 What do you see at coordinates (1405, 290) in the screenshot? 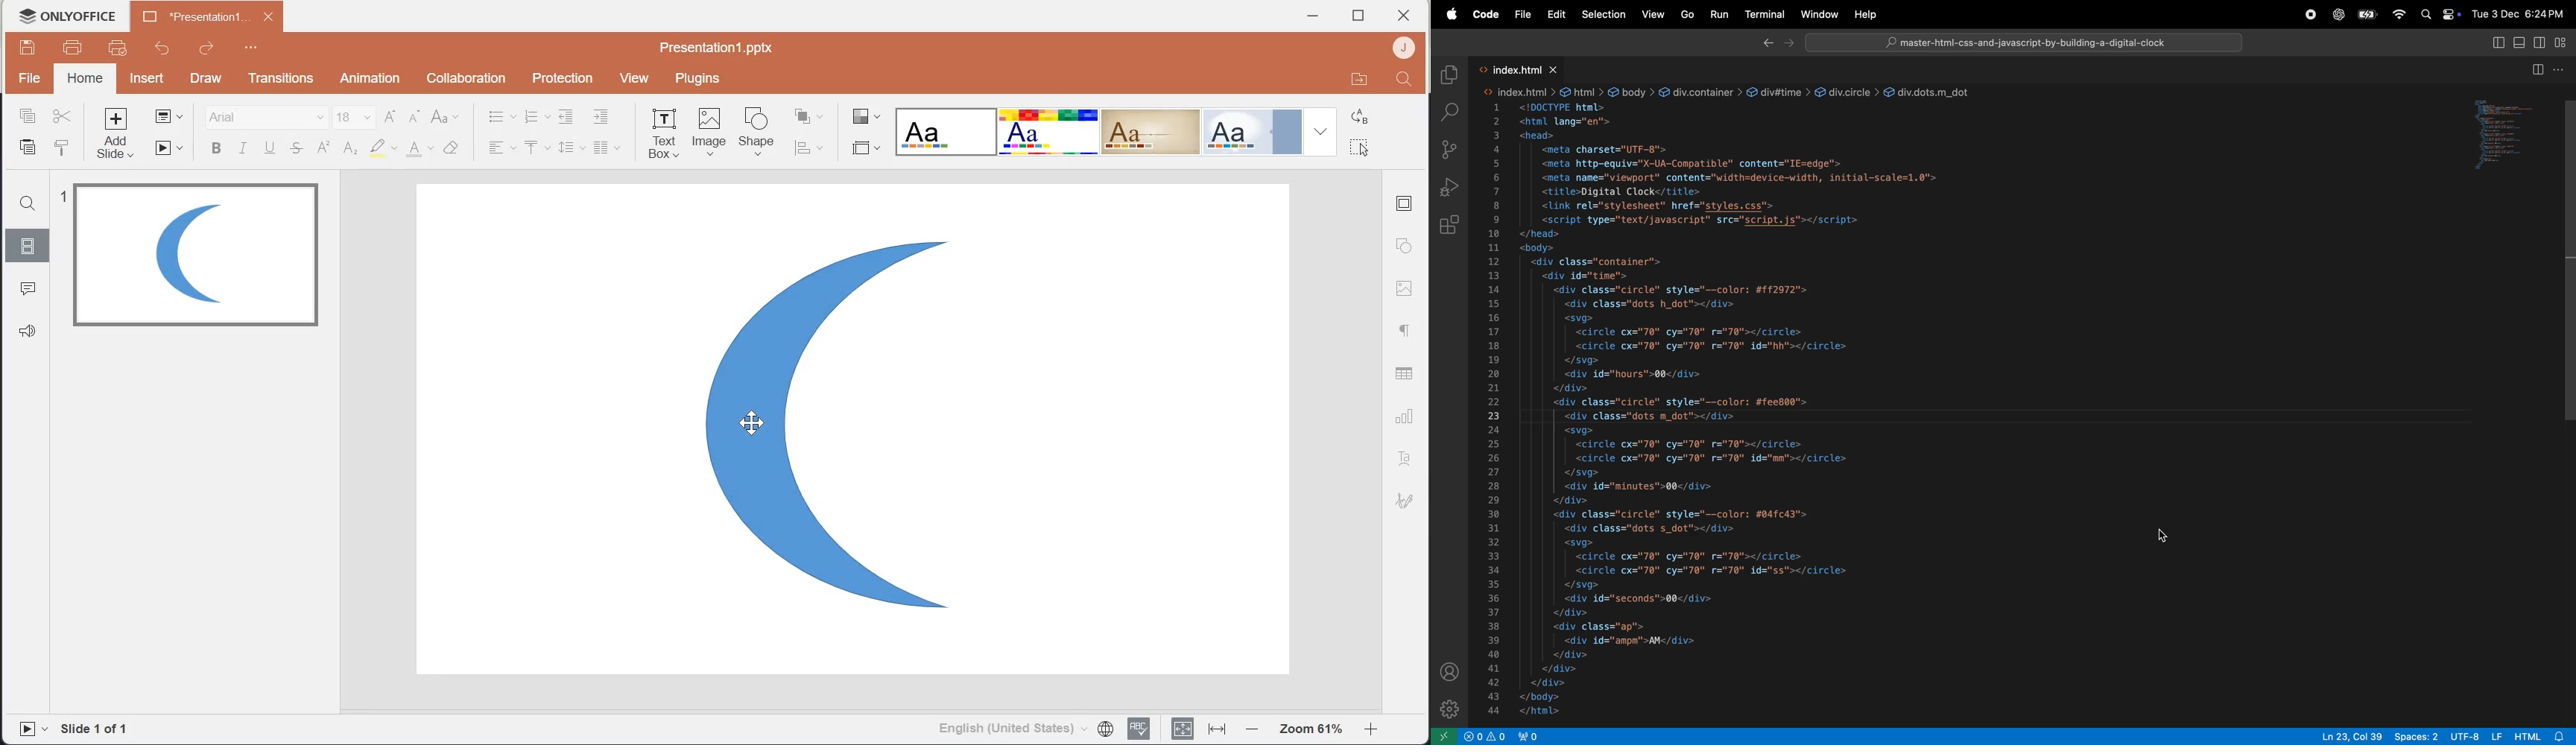
I see `Image` at bounding box center [1405, 290].